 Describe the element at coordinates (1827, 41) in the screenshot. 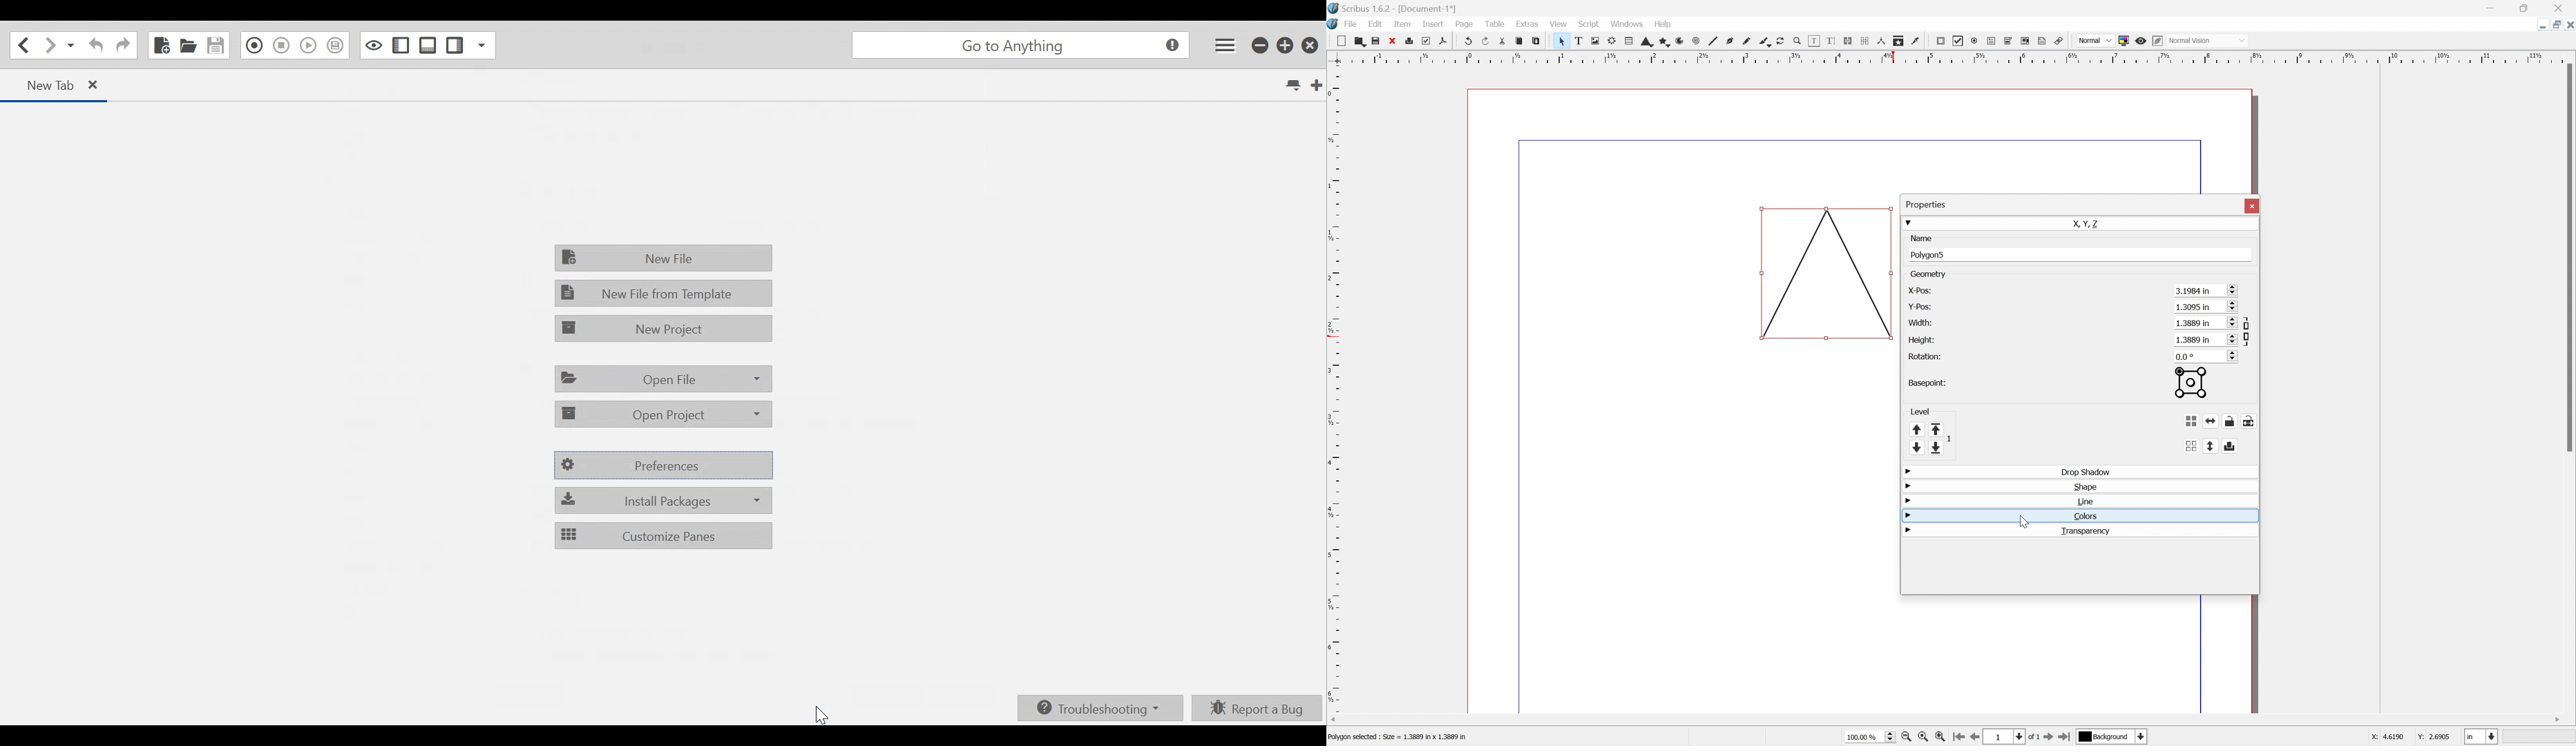

I see `Edit text with story editor` at that location.